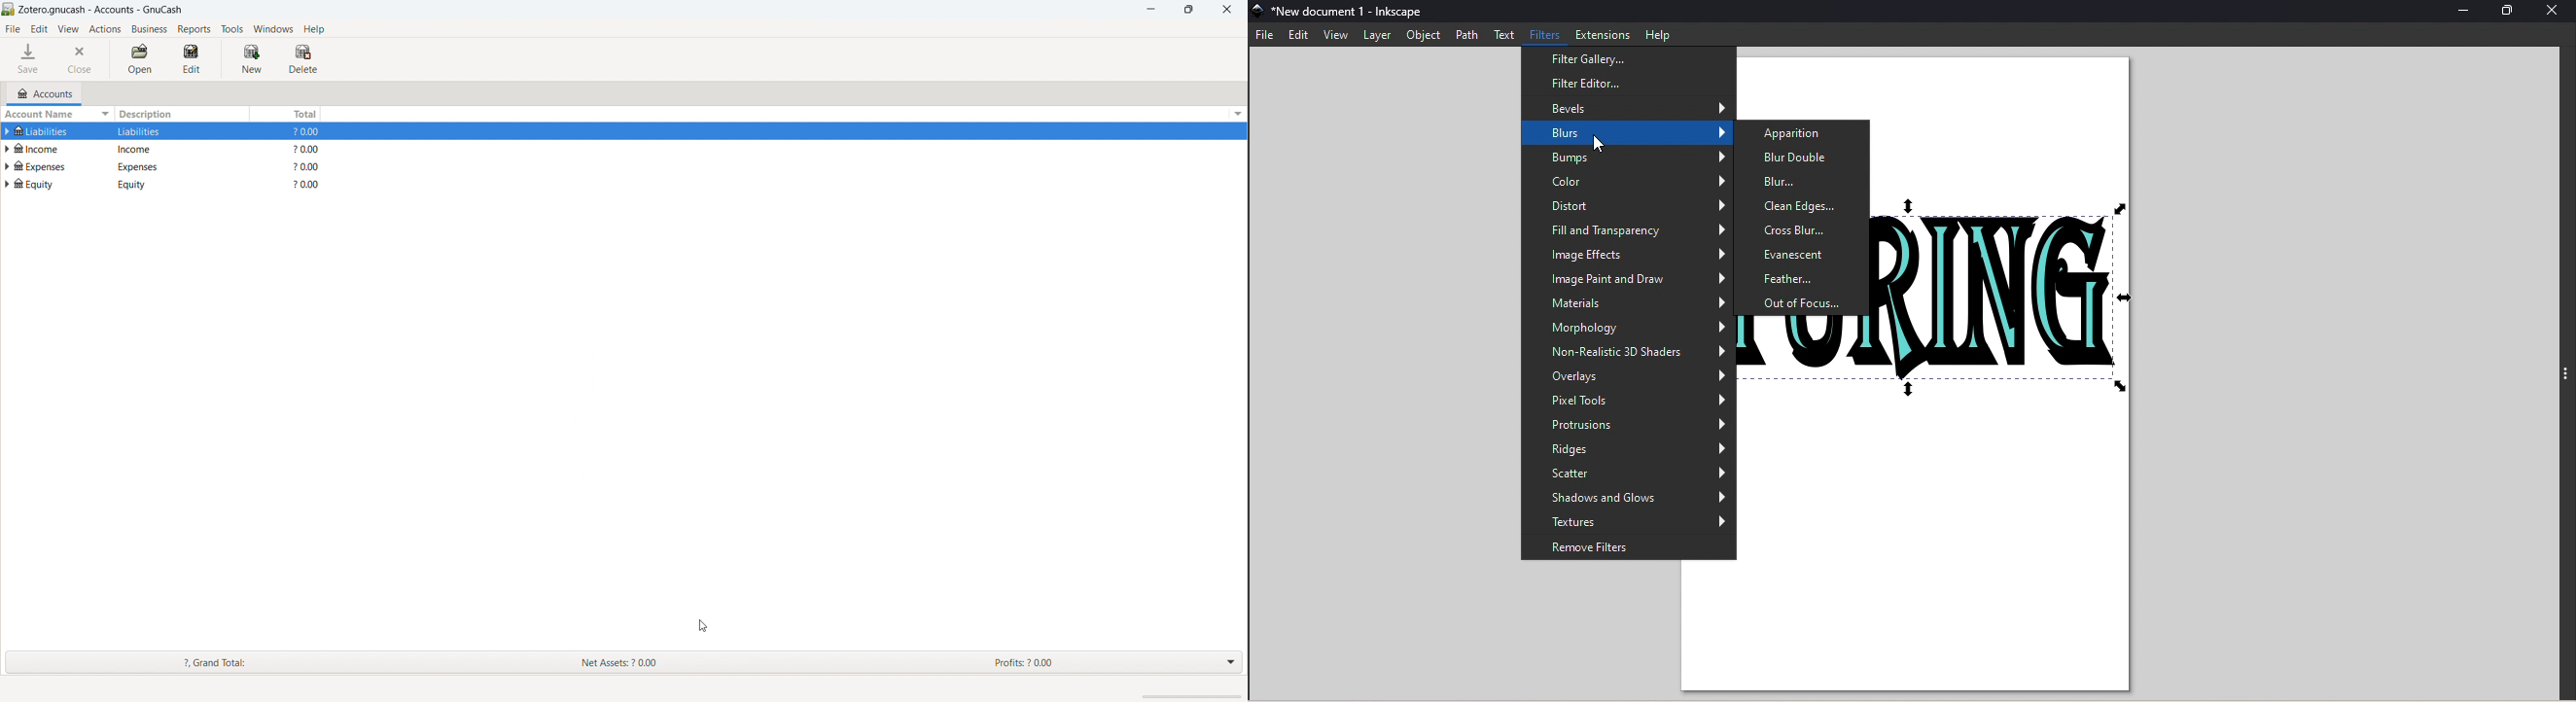  I want to click on File, so click(1266, 36).